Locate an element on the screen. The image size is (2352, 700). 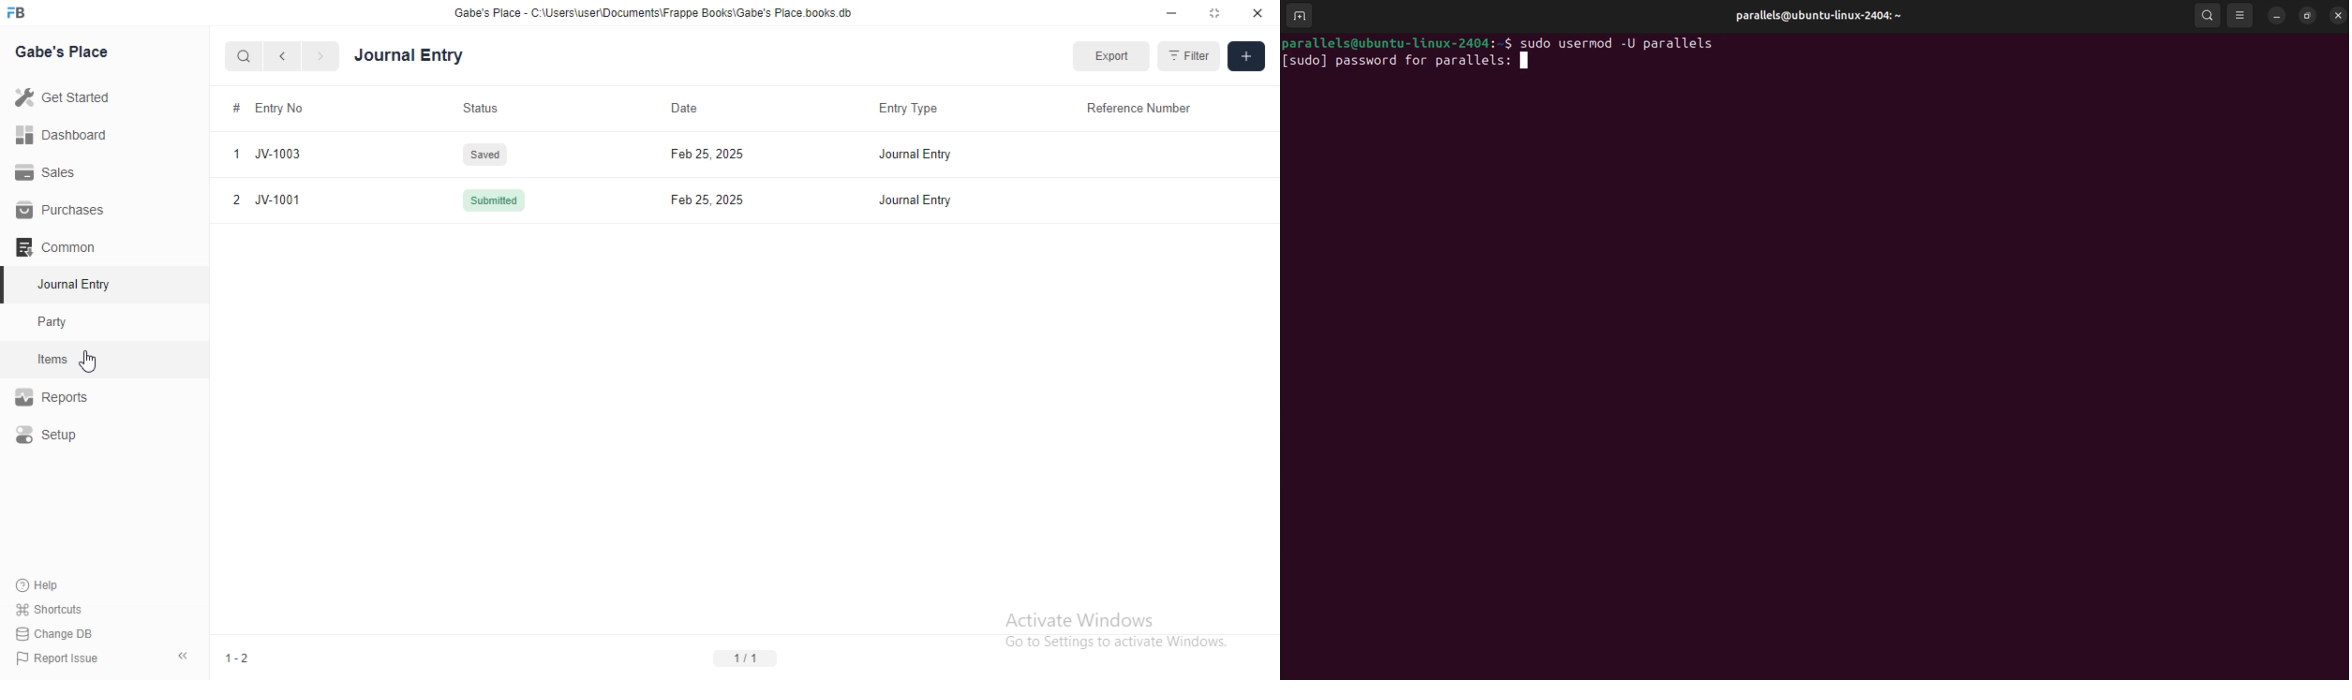
Gabe's Place is located at coordinates (66, 52).